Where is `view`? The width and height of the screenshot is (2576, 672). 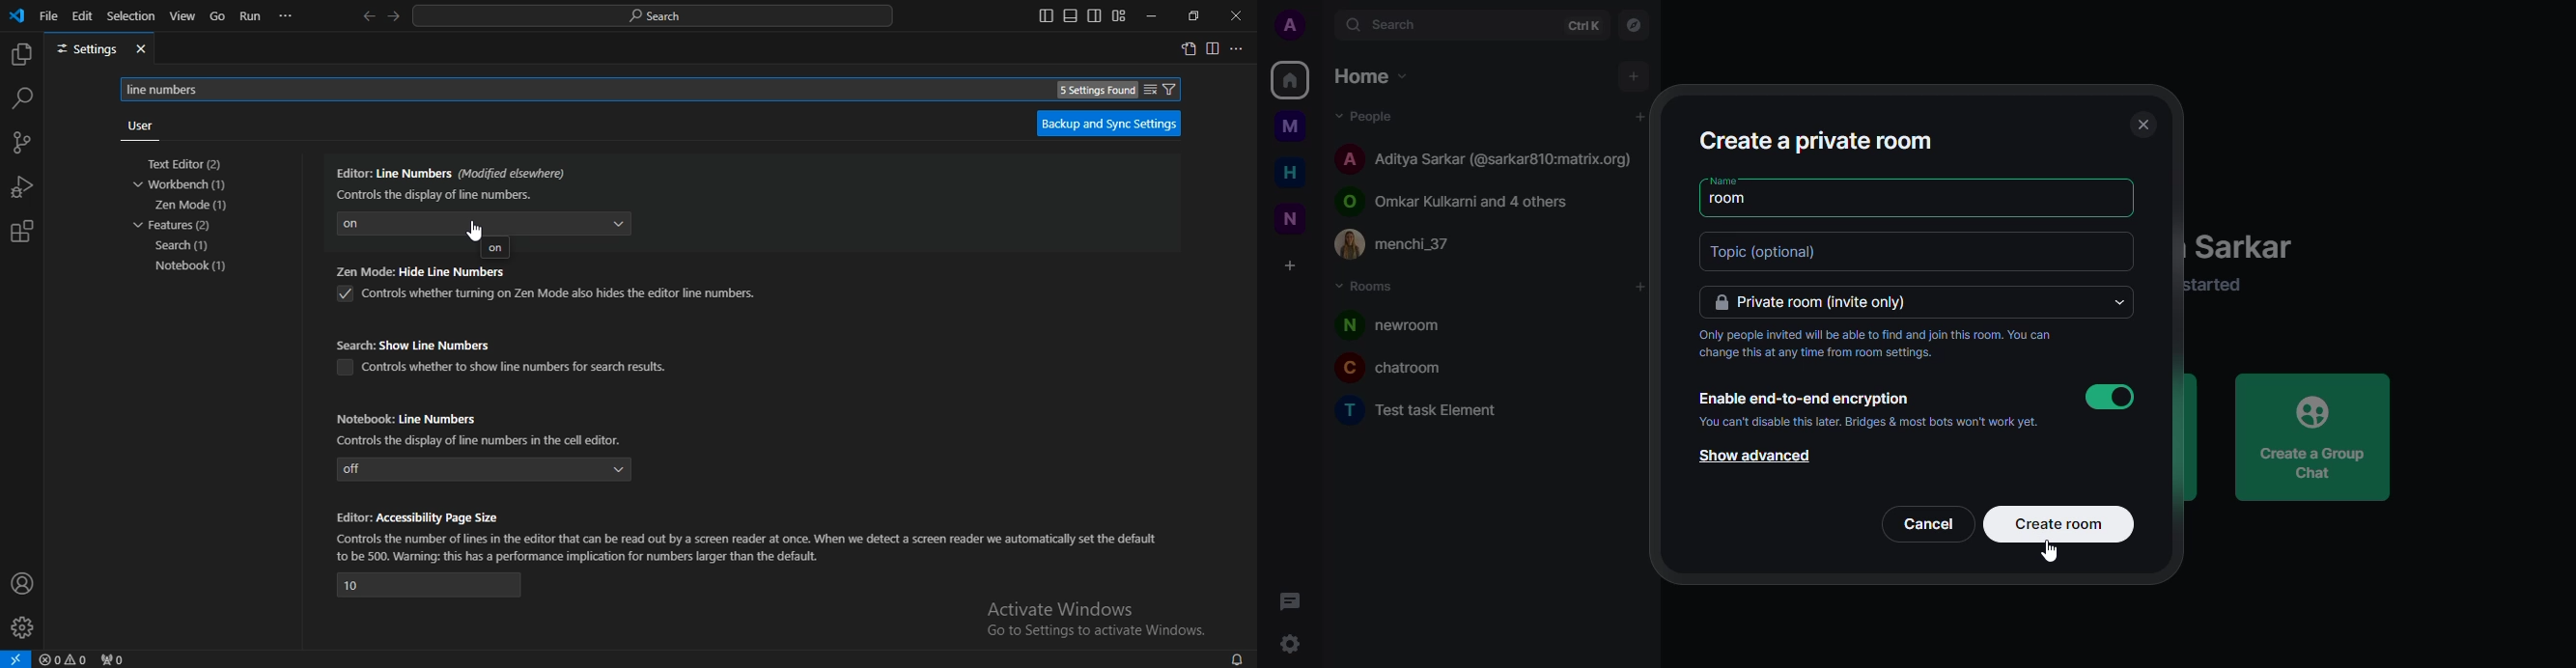
view is located at coordinates (183, 16).